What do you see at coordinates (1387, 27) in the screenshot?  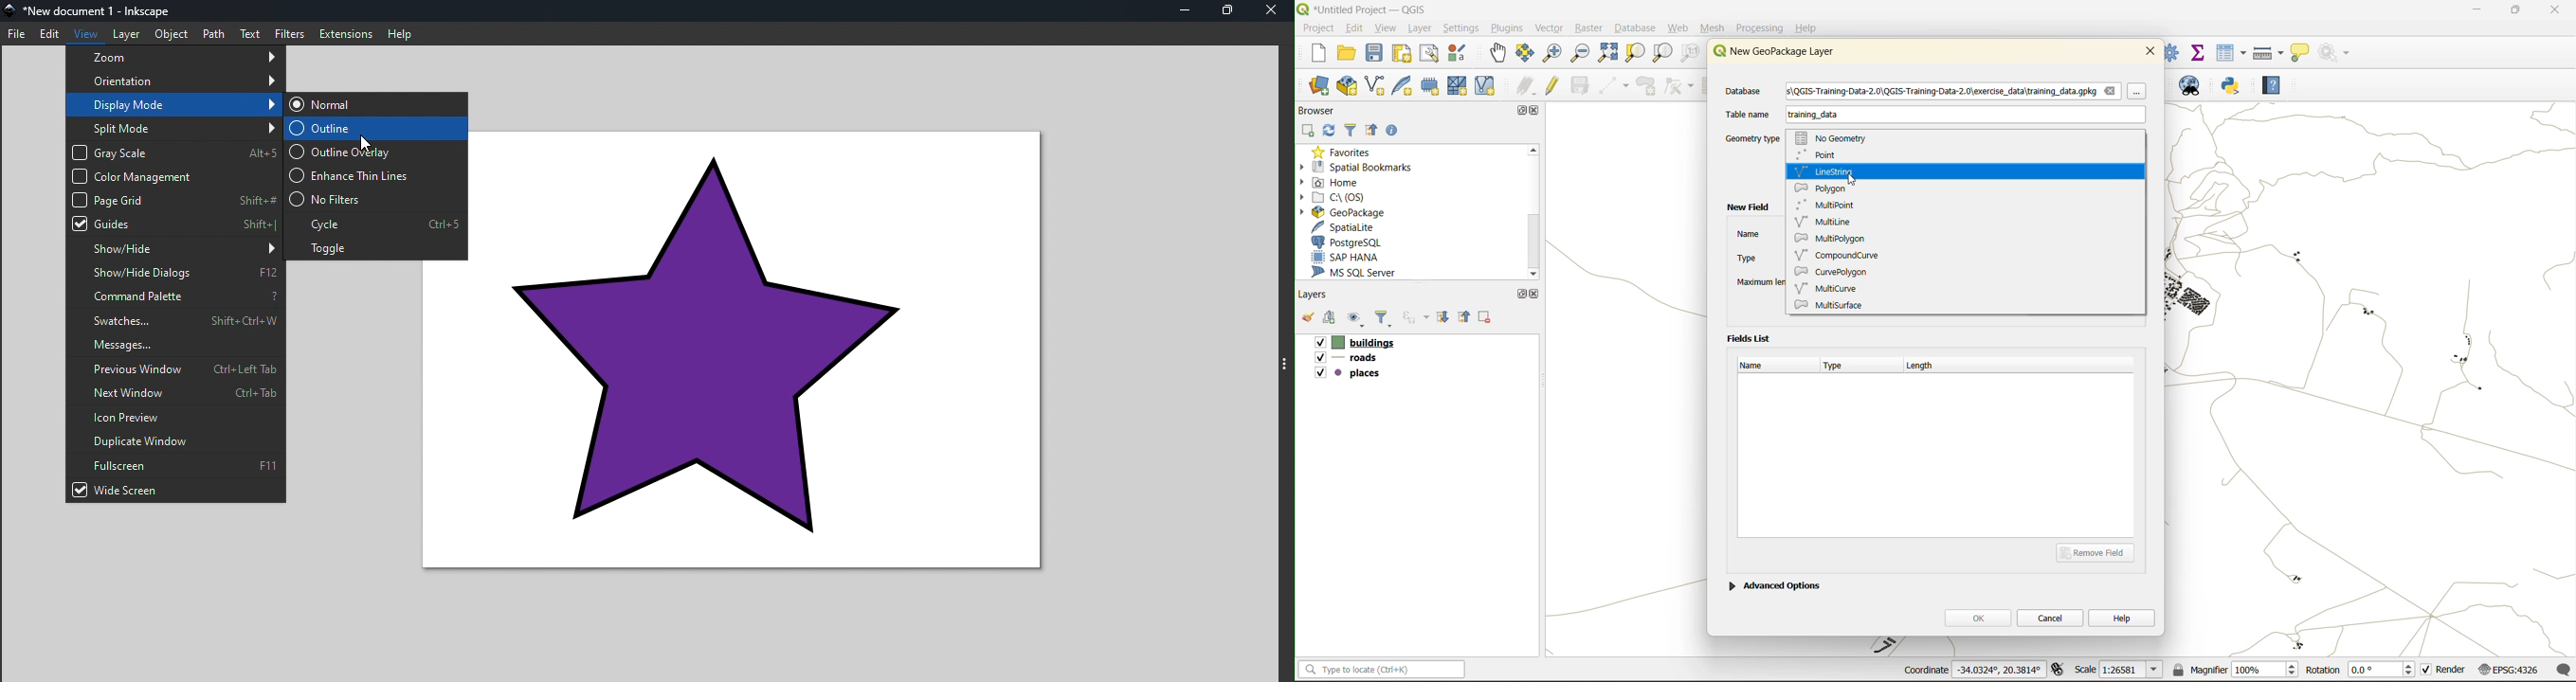 I see `view` at bounding box center [1387, 27].